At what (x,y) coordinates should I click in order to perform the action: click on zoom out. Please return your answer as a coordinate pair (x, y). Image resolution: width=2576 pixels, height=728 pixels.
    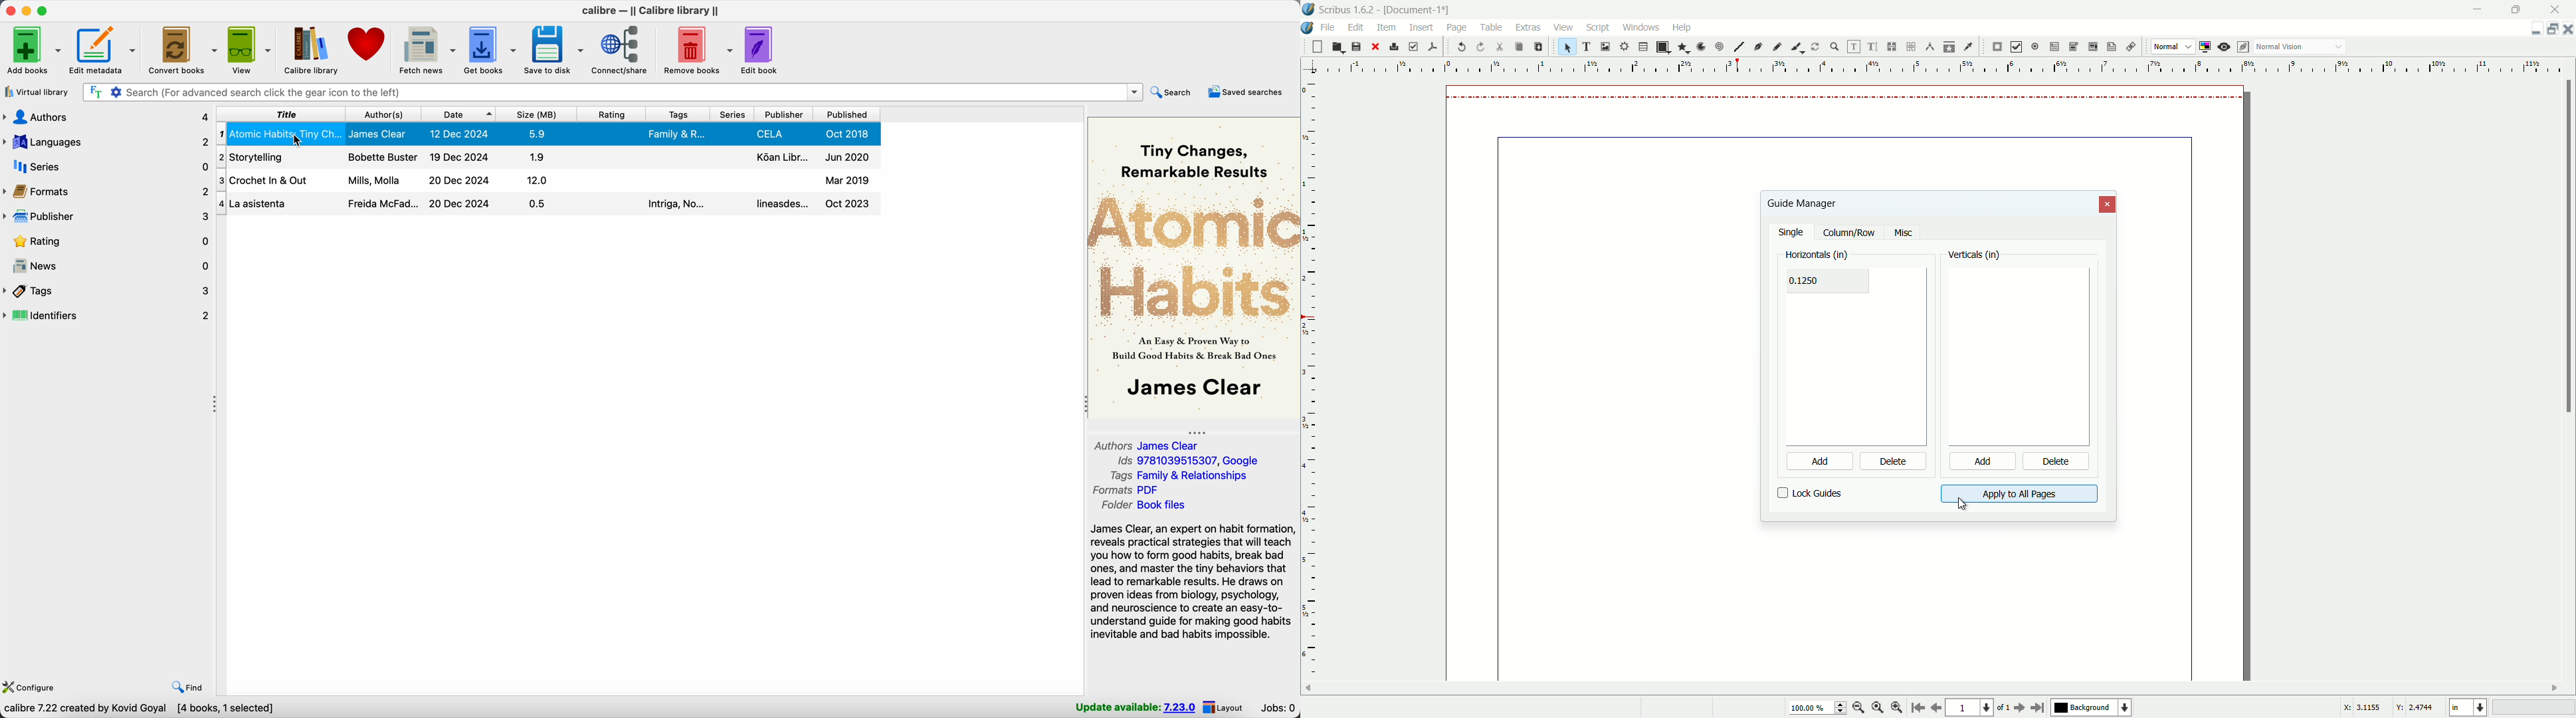
    Looking at the image, I should click on (1859, 707).